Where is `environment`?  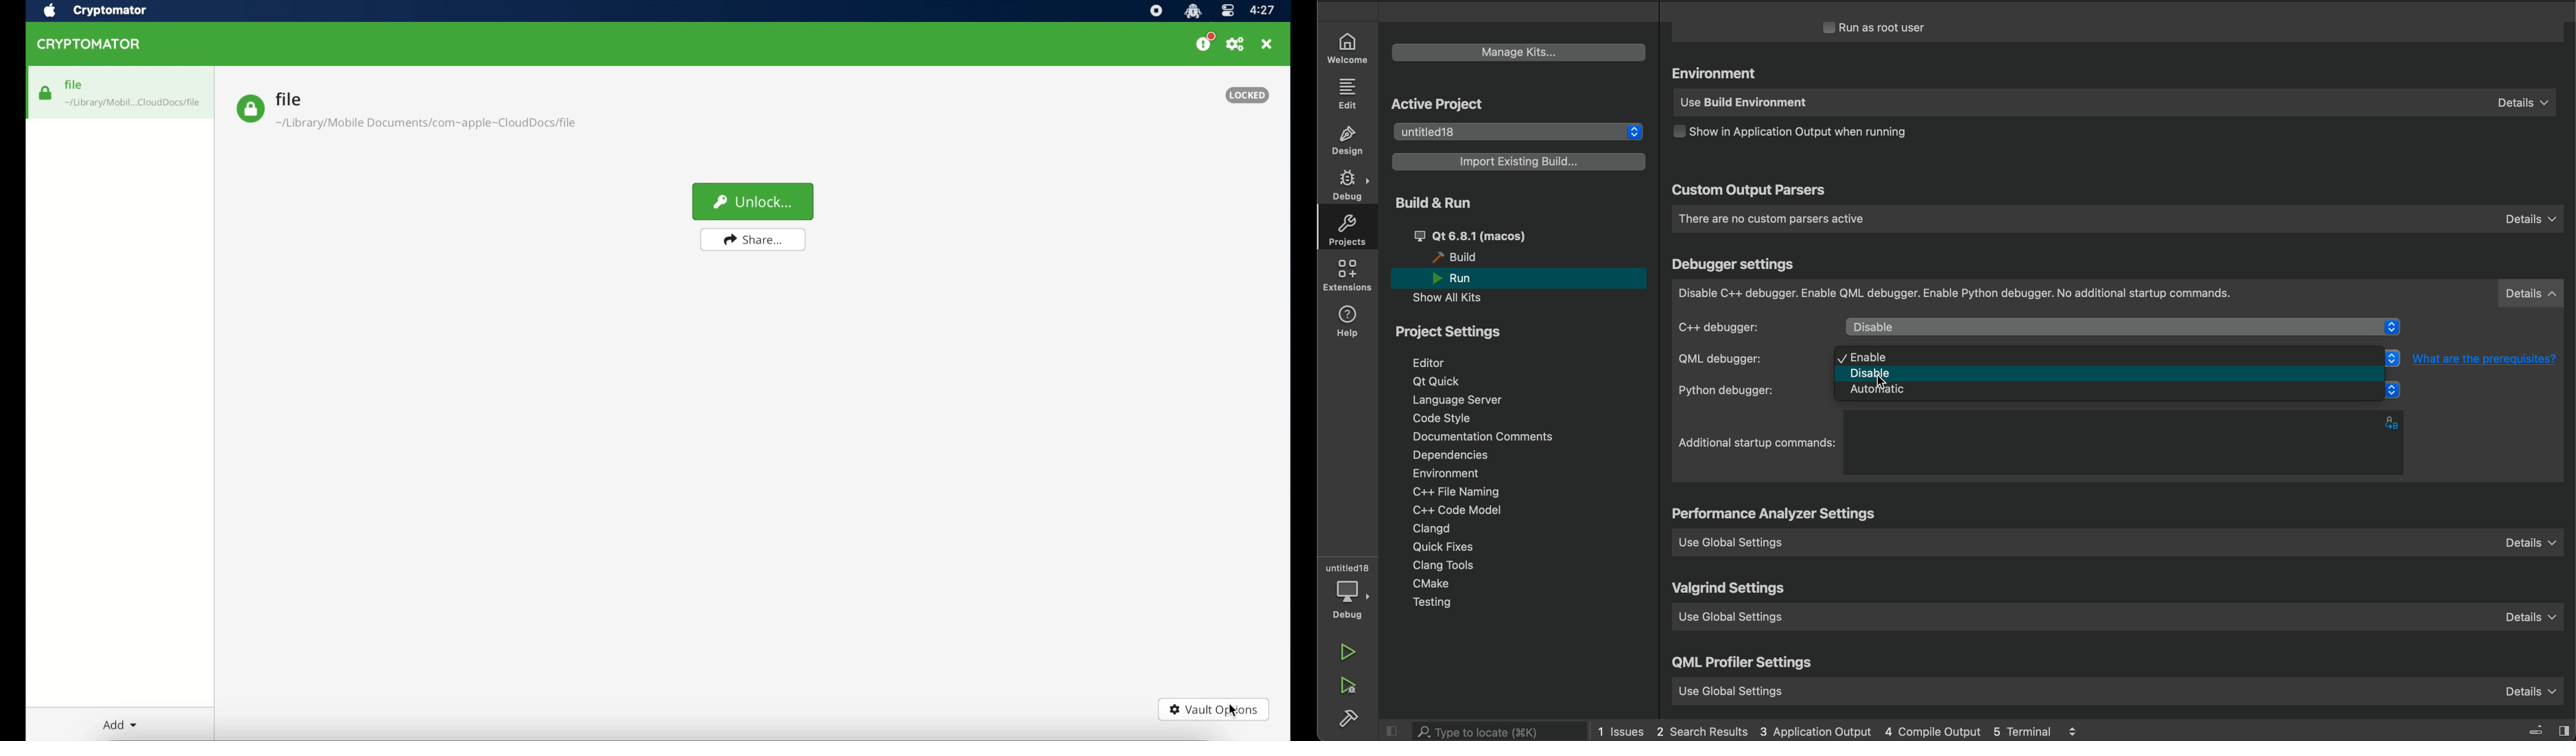
environment is located at coordinates (1718, 74).